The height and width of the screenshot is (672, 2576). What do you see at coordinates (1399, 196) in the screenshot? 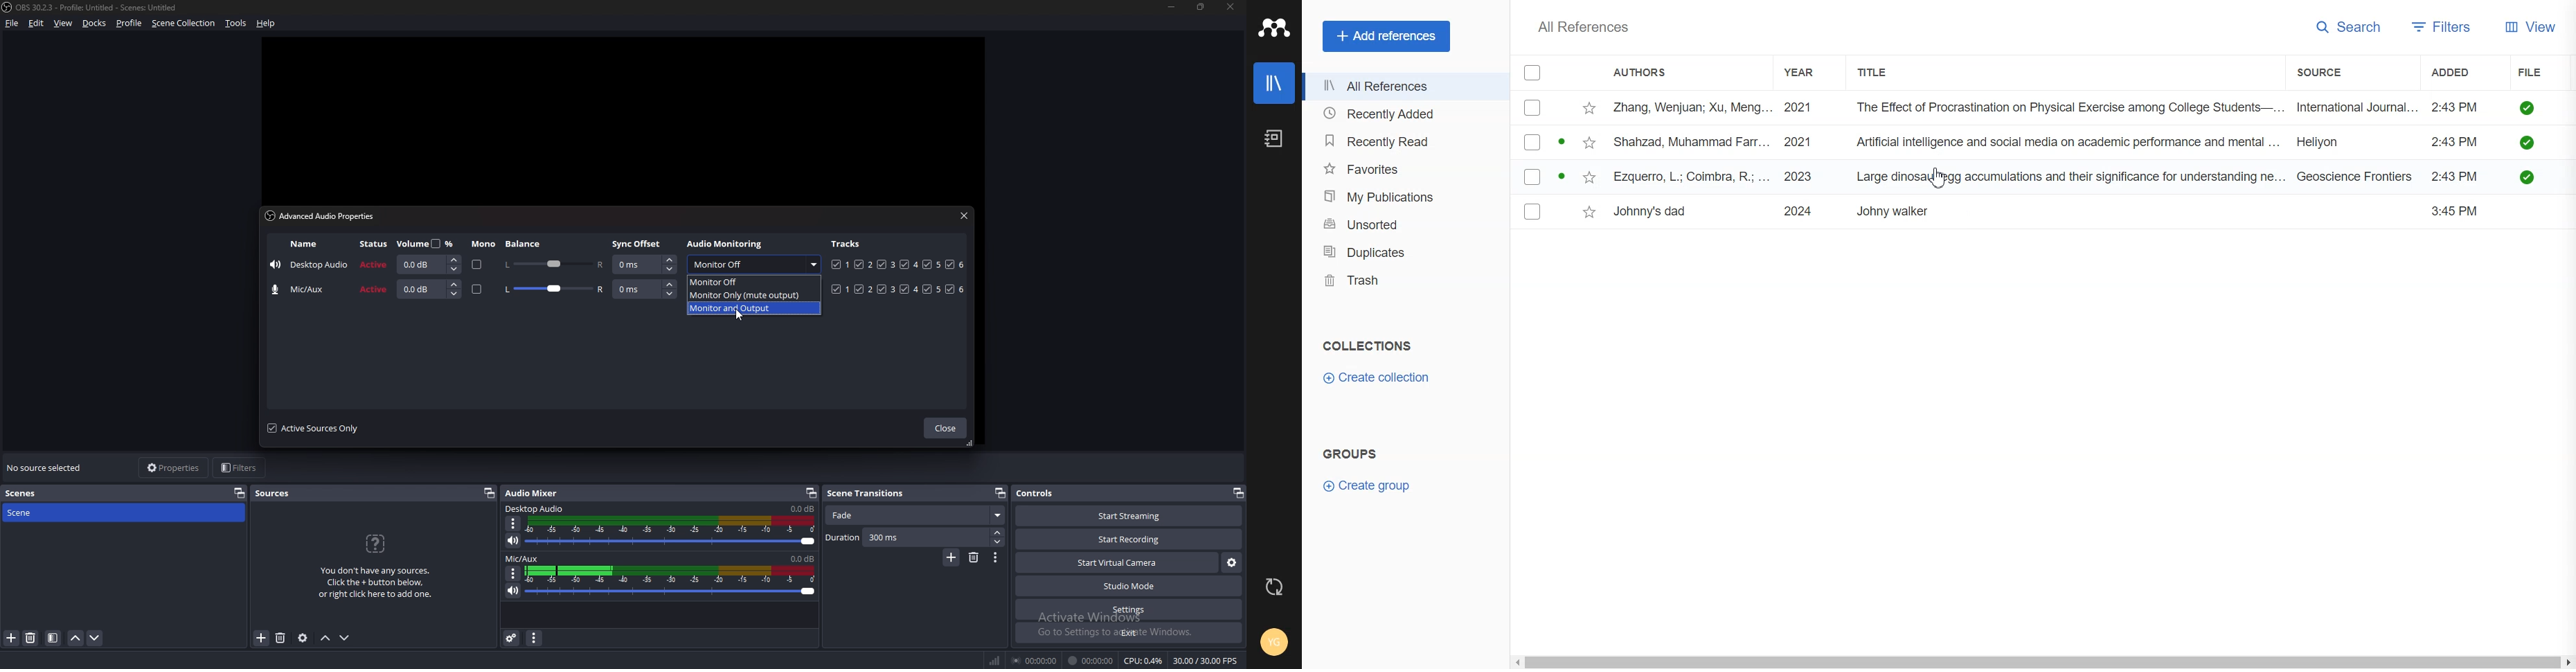
I see `My publication` at bounding box center [1399, 196].